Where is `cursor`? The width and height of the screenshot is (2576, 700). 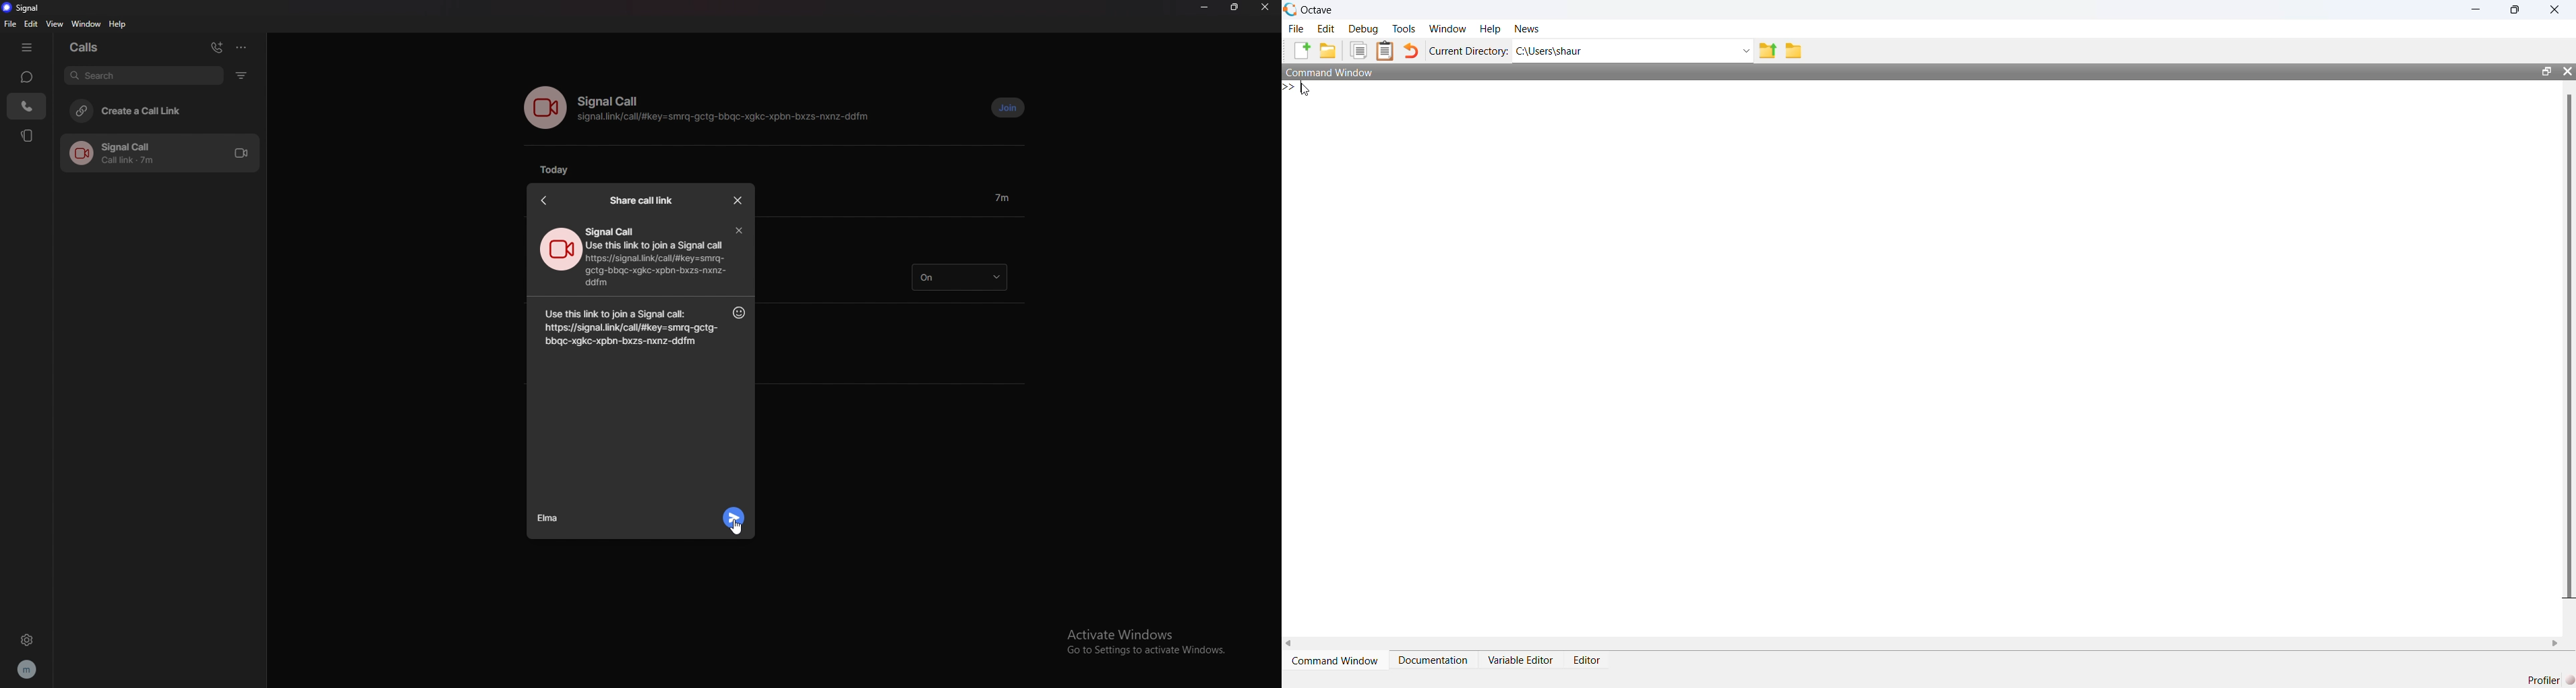 cursor is located at coordinates (737, 526).